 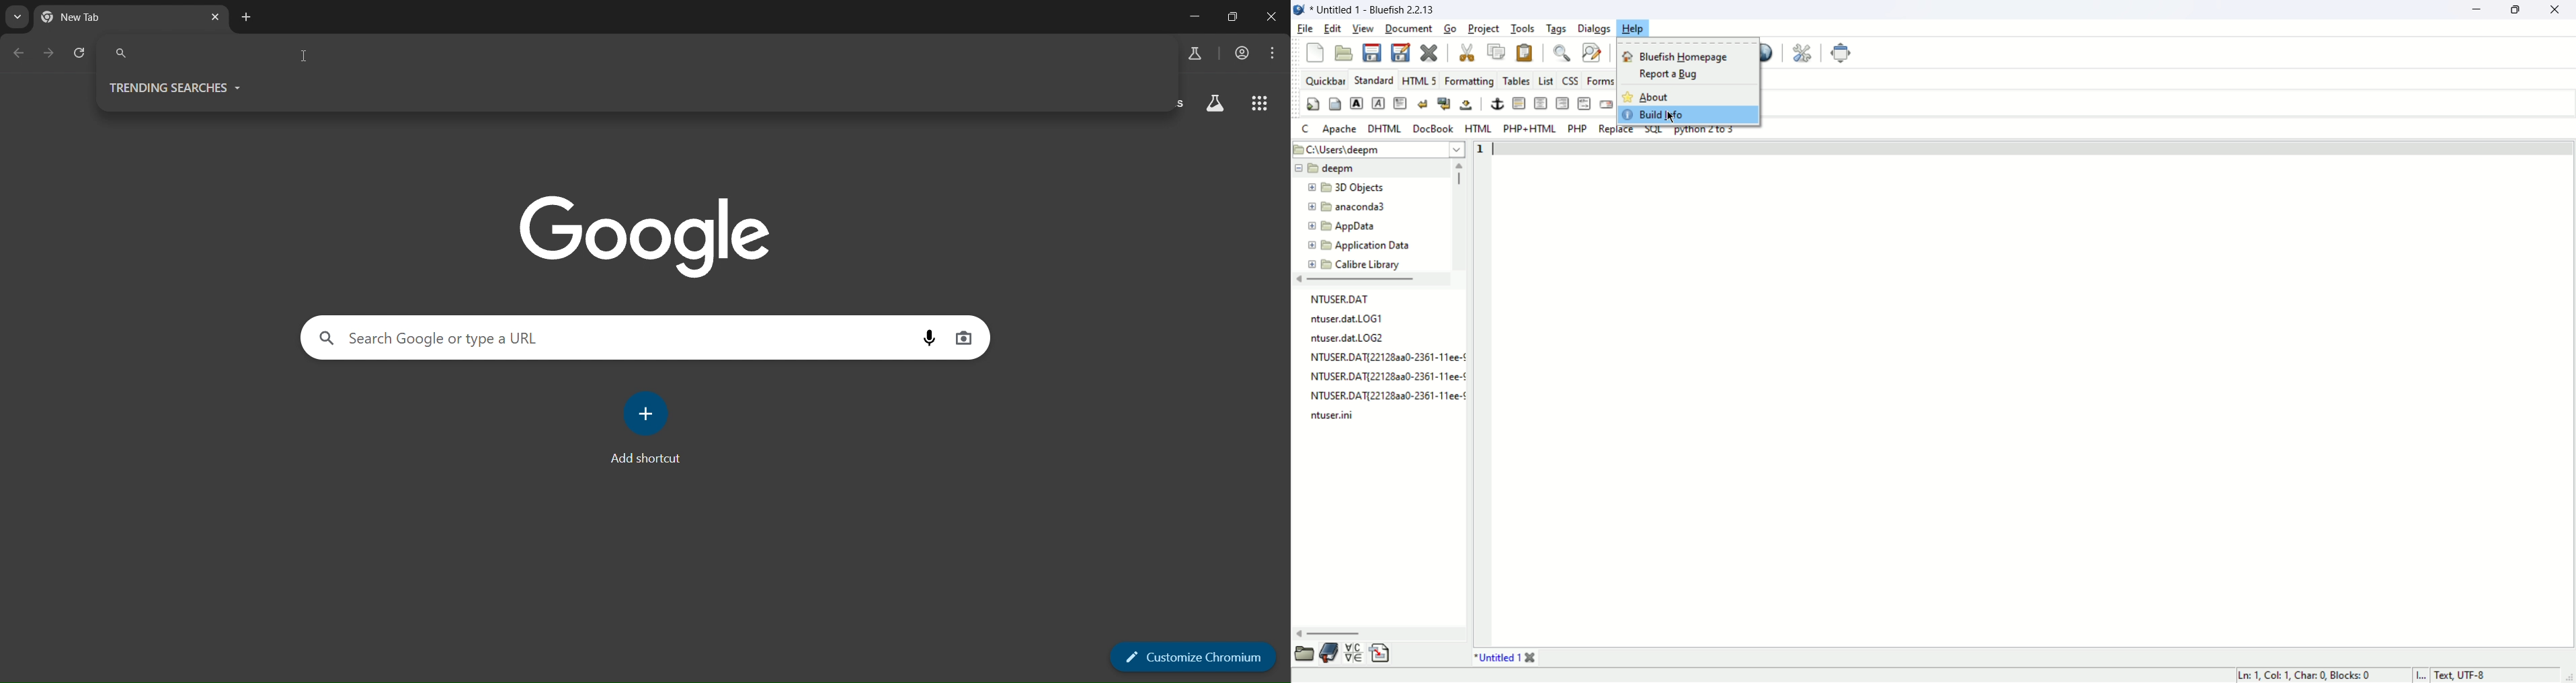 I want to click on trending searches, so click(x=176, y=83).